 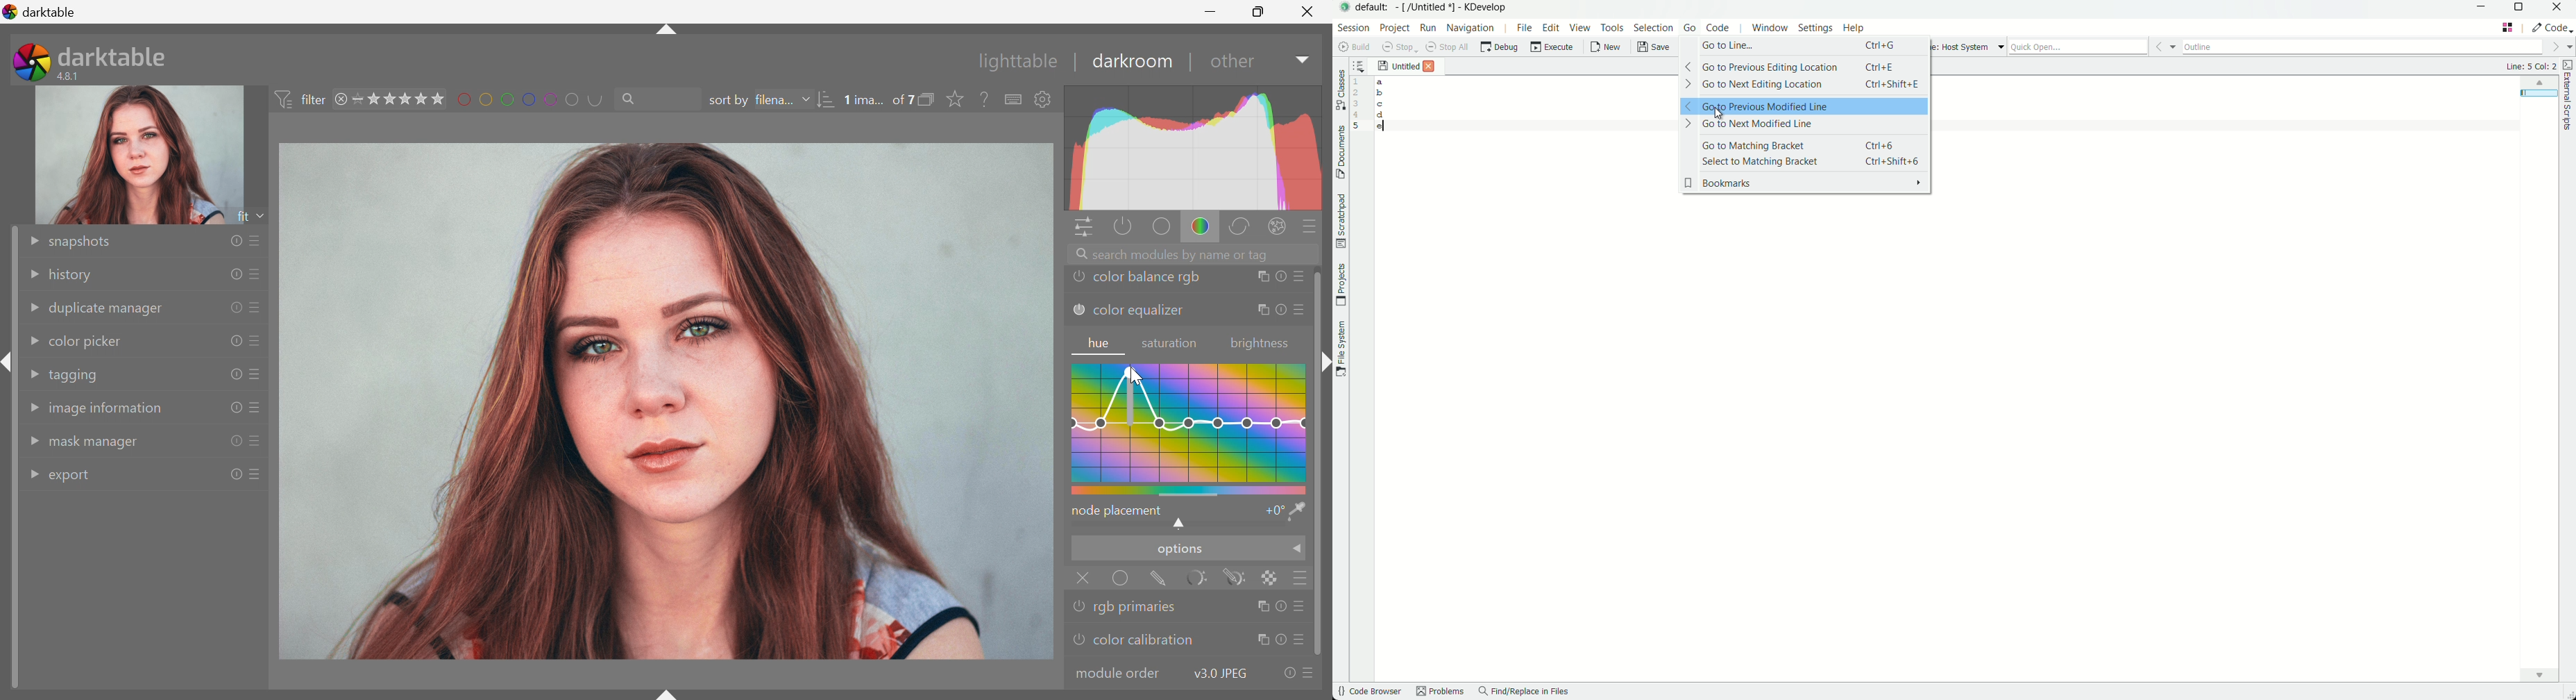 I want to click on 4.8.1, so click(x=74, y=76).